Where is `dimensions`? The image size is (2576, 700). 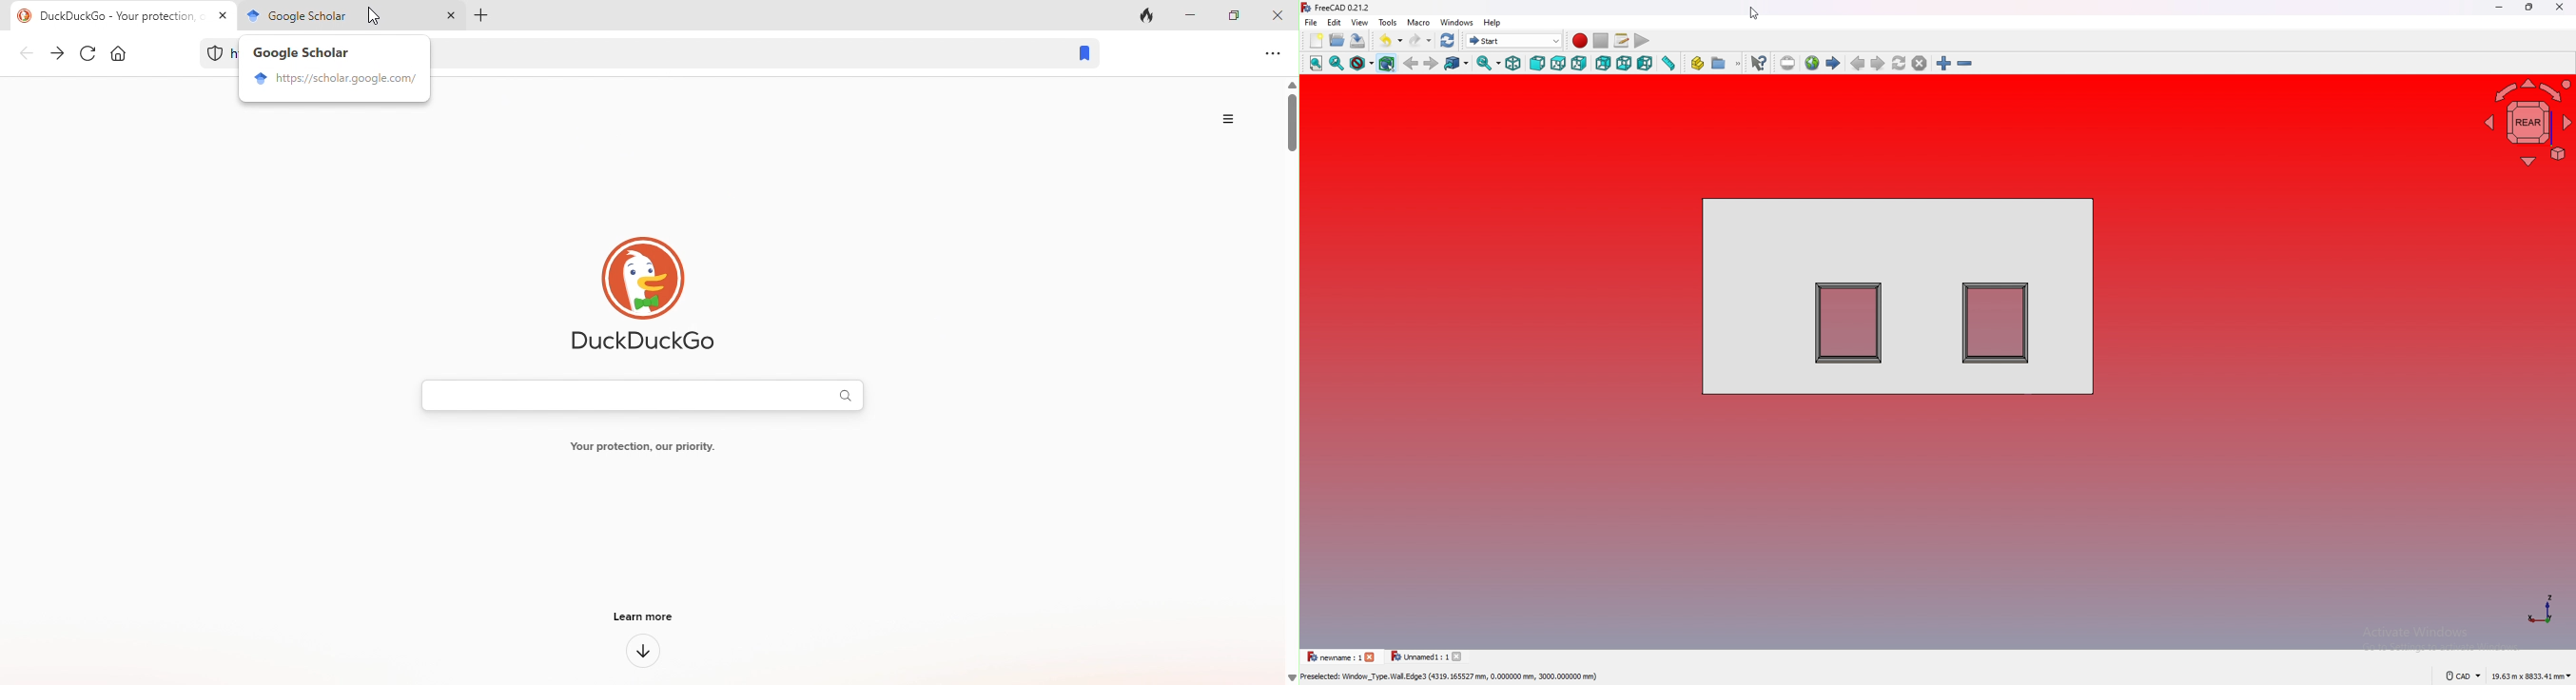 dimensions is located at coordinates (2532, 677).